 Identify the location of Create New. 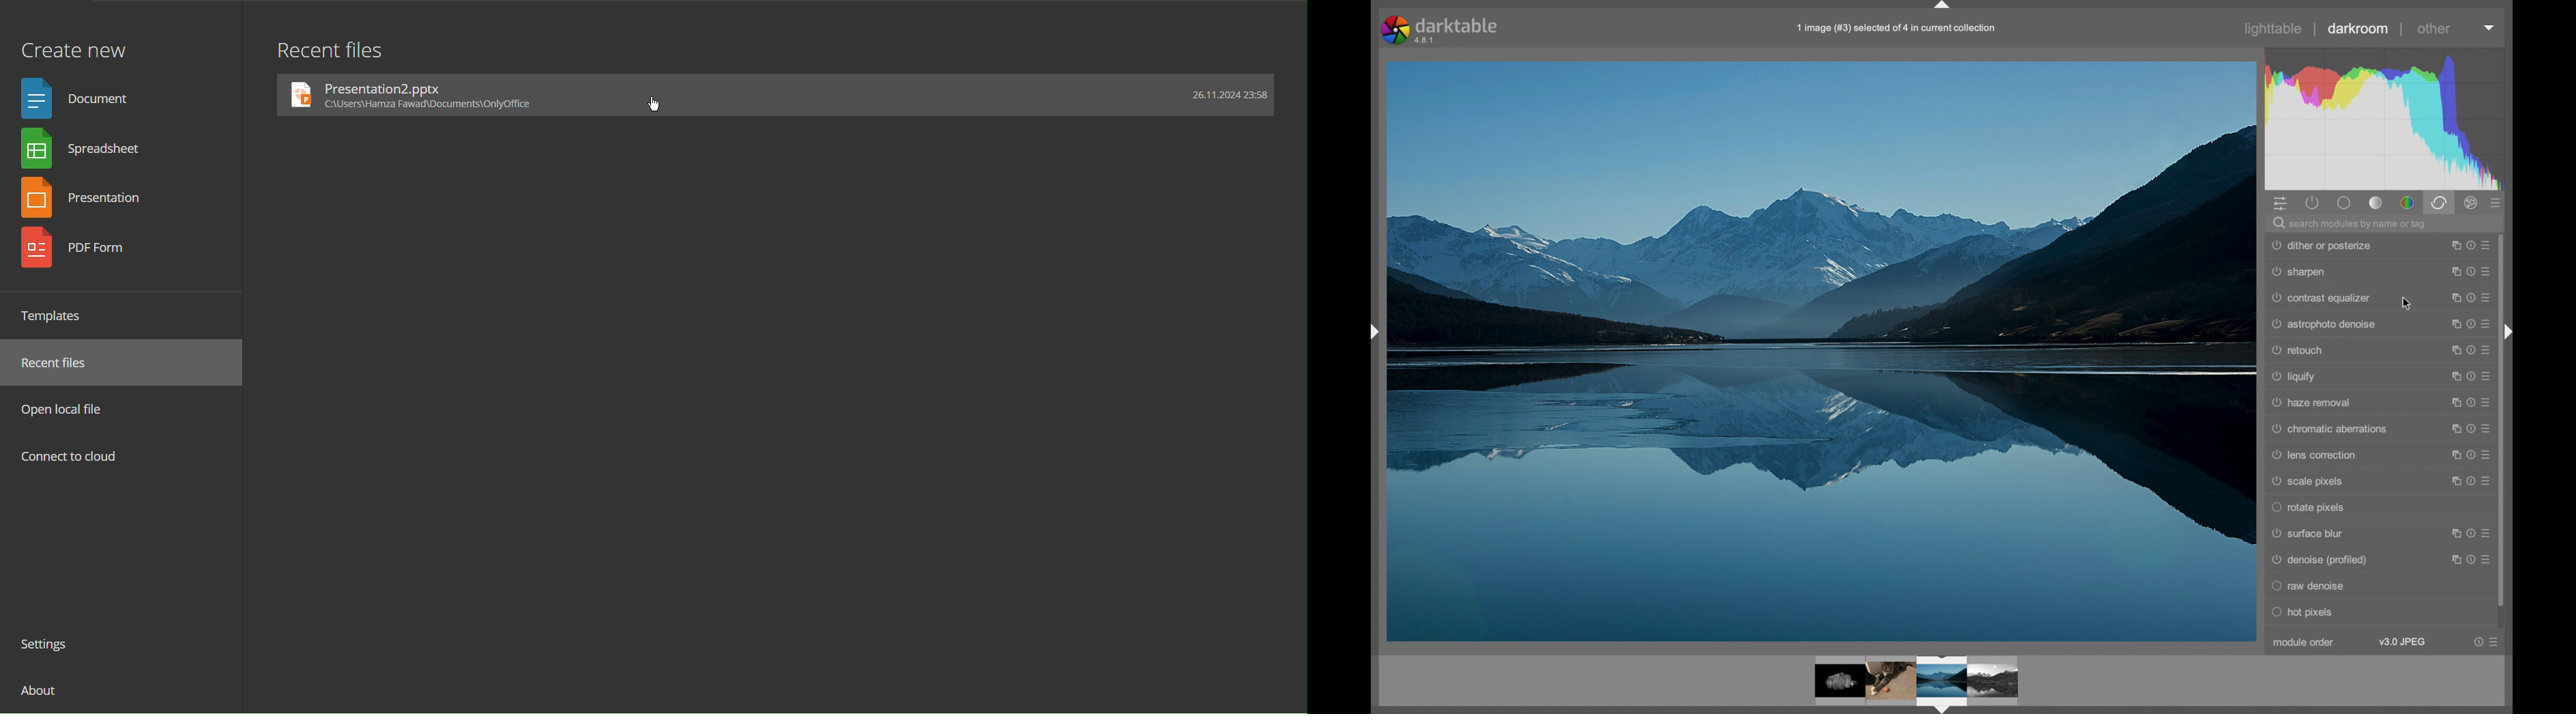
(73, 43).